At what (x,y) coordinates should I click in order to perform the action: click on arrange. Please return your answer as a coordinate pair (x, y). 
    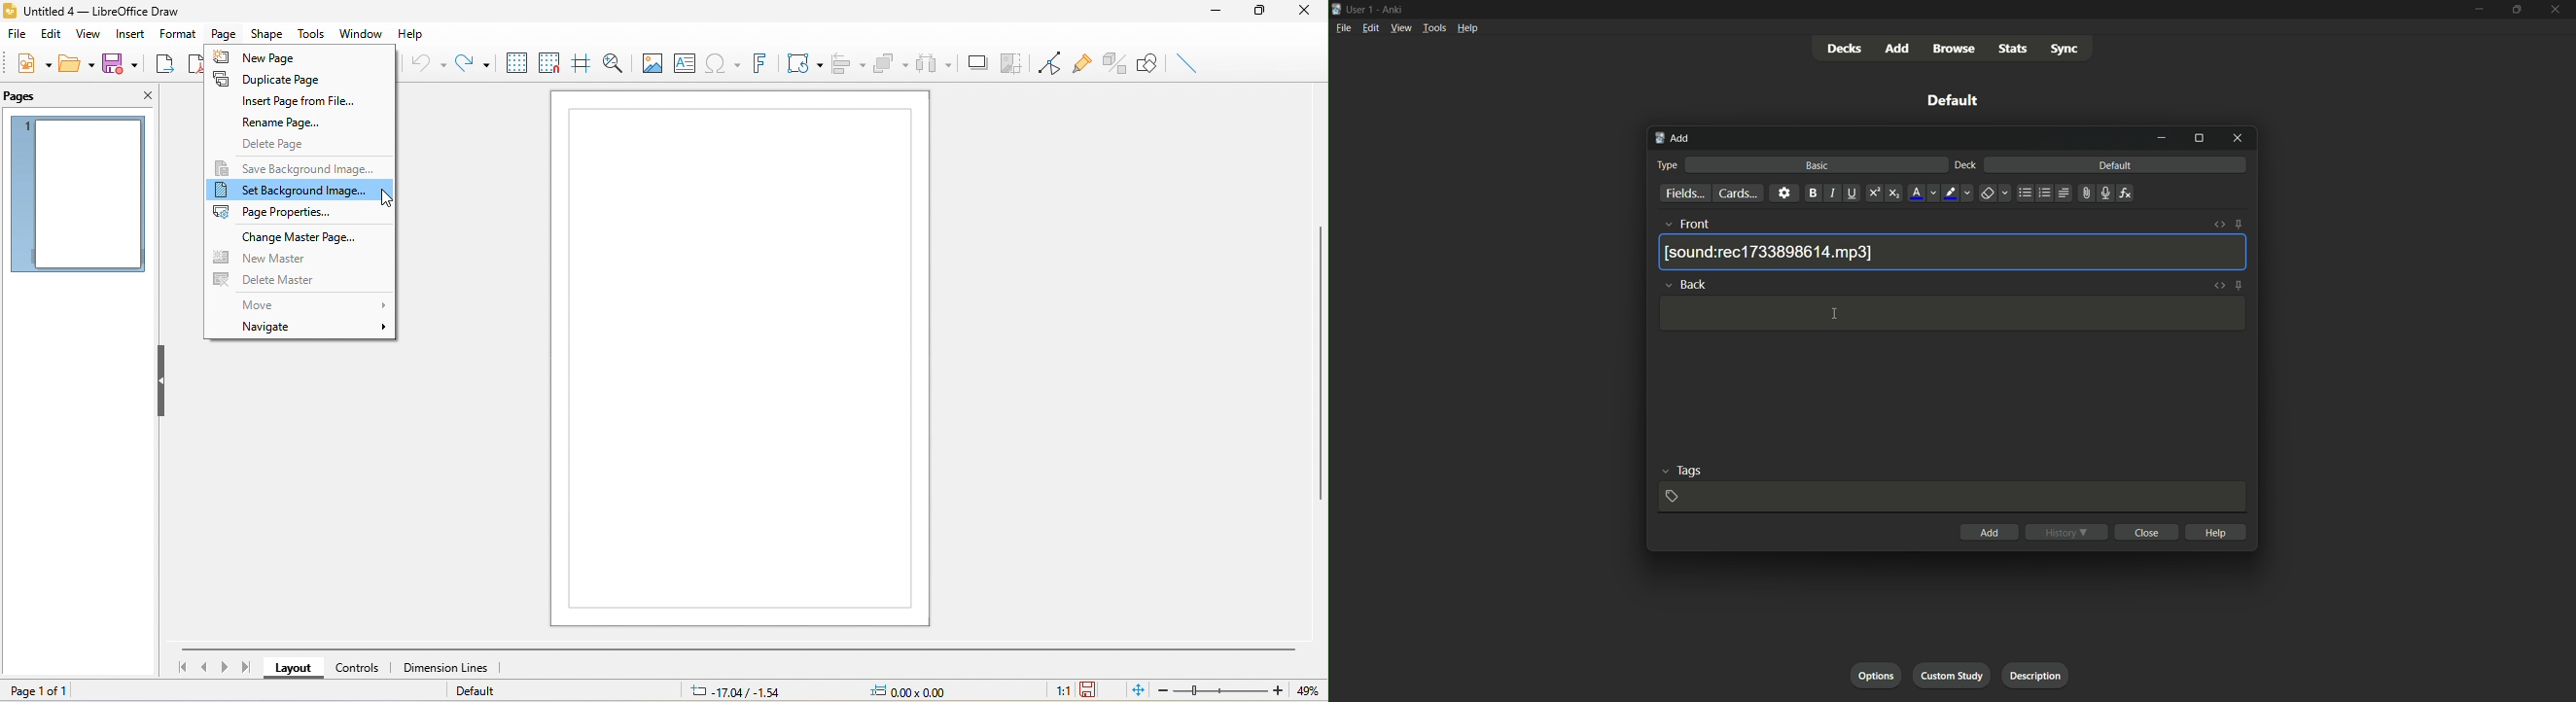
    Looking at the image, I should click on (891, 62).